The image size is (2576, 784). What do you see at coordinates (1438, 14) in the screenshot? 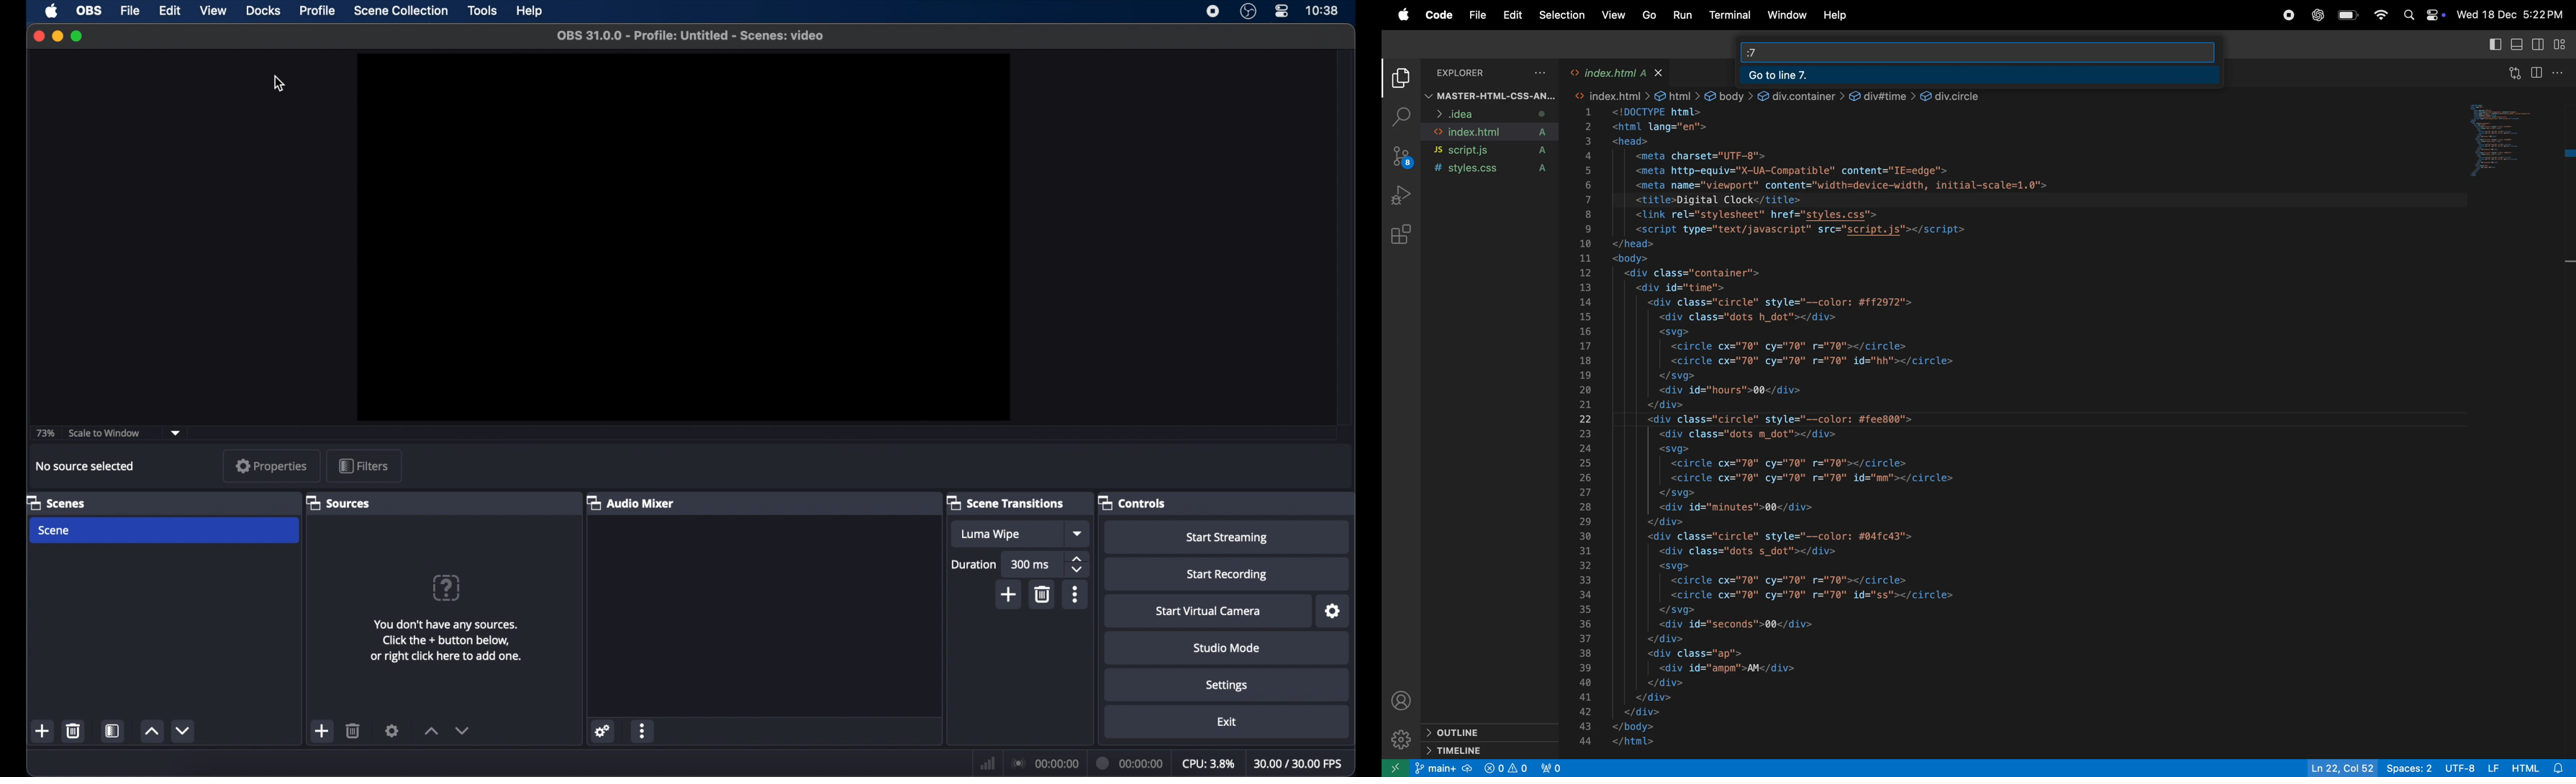
I see `code` at bounding box center [1438, 14].